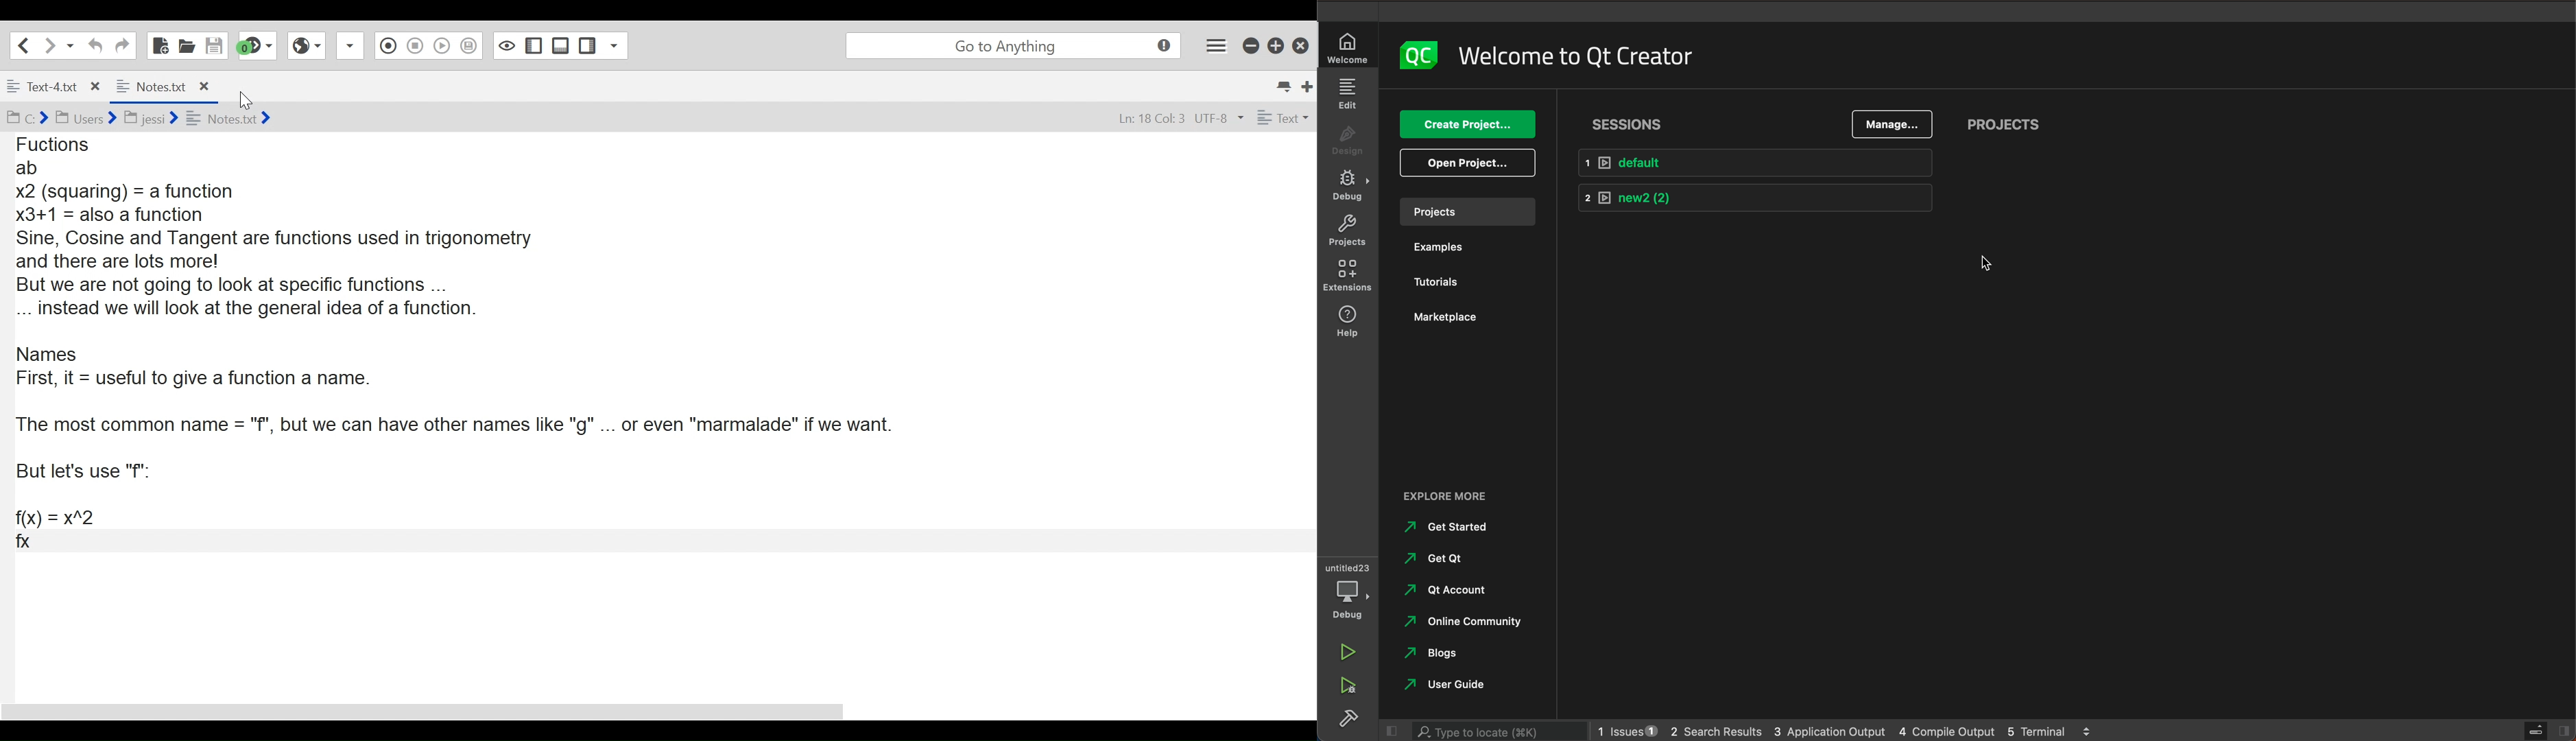 Image resolution: width=2576 pixels, height=756 pixels. I want to click on EXPLORE MORE, so click(1446, 495).